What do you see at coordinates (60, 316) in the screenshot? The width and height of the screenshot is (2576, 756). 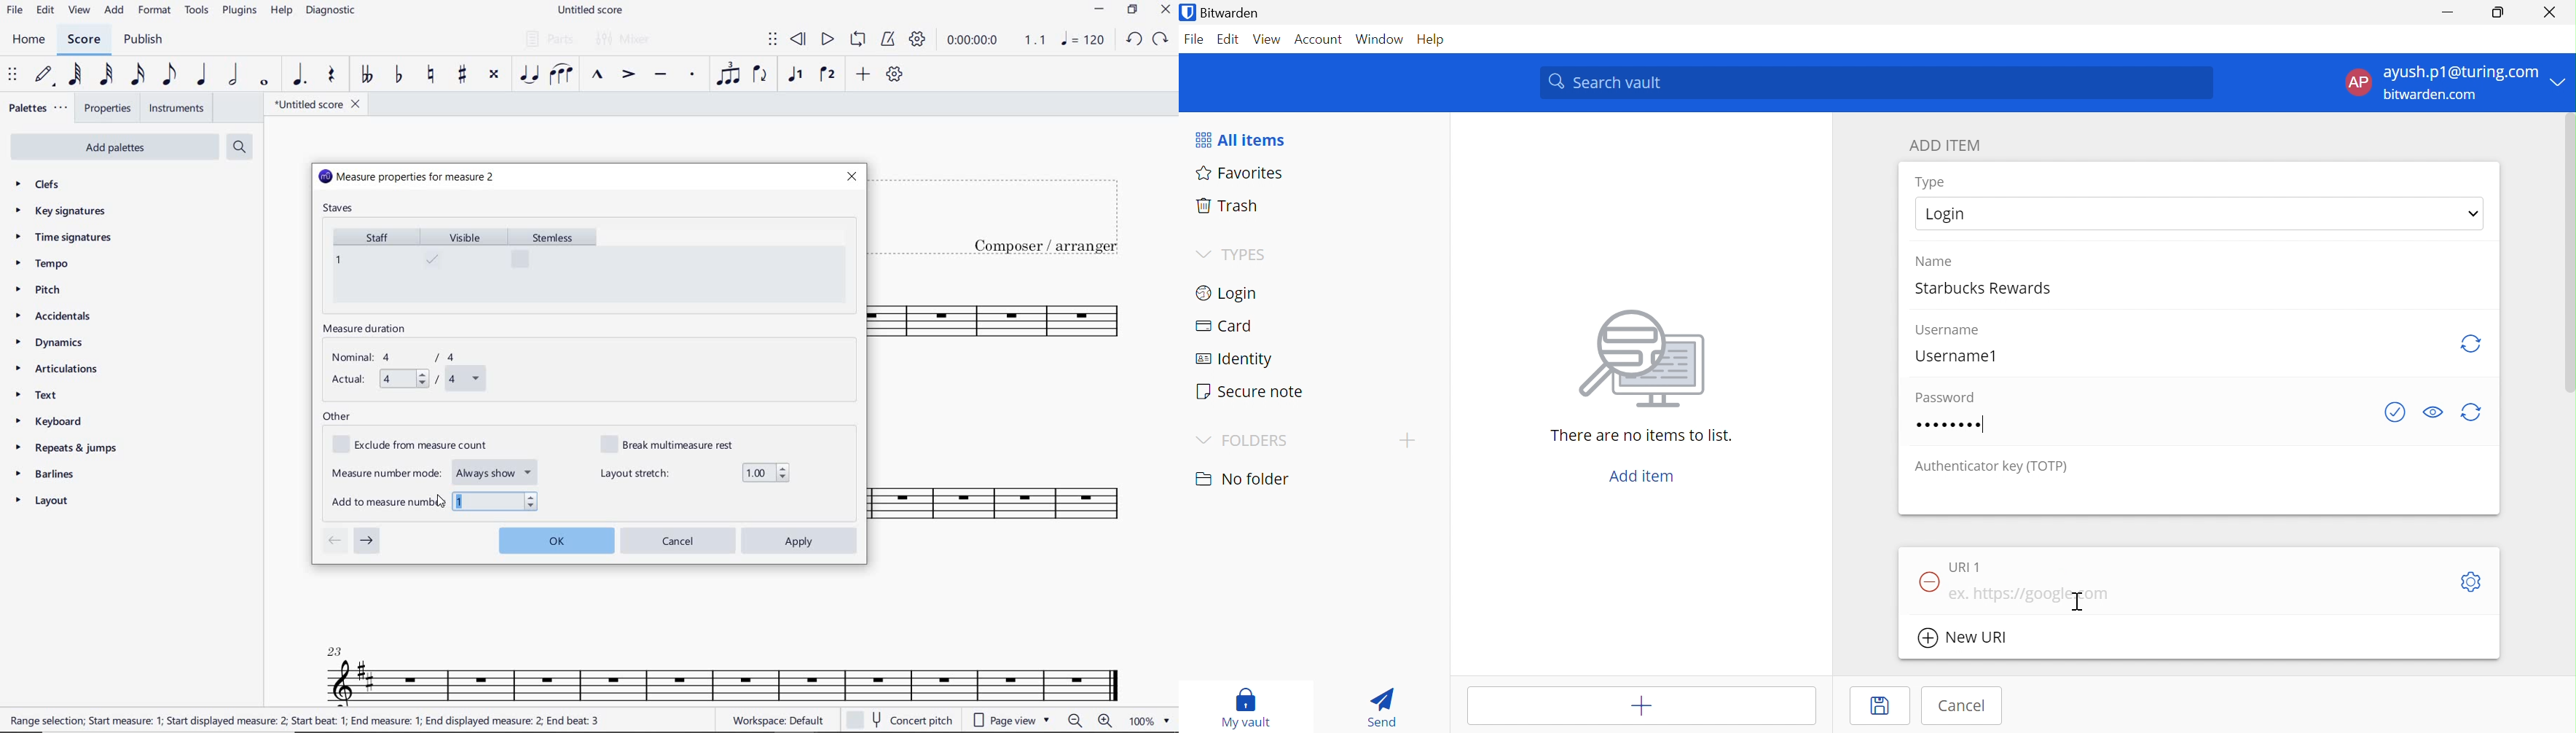 I see `ACCIDENTALS` at bounding box center [60, 316].